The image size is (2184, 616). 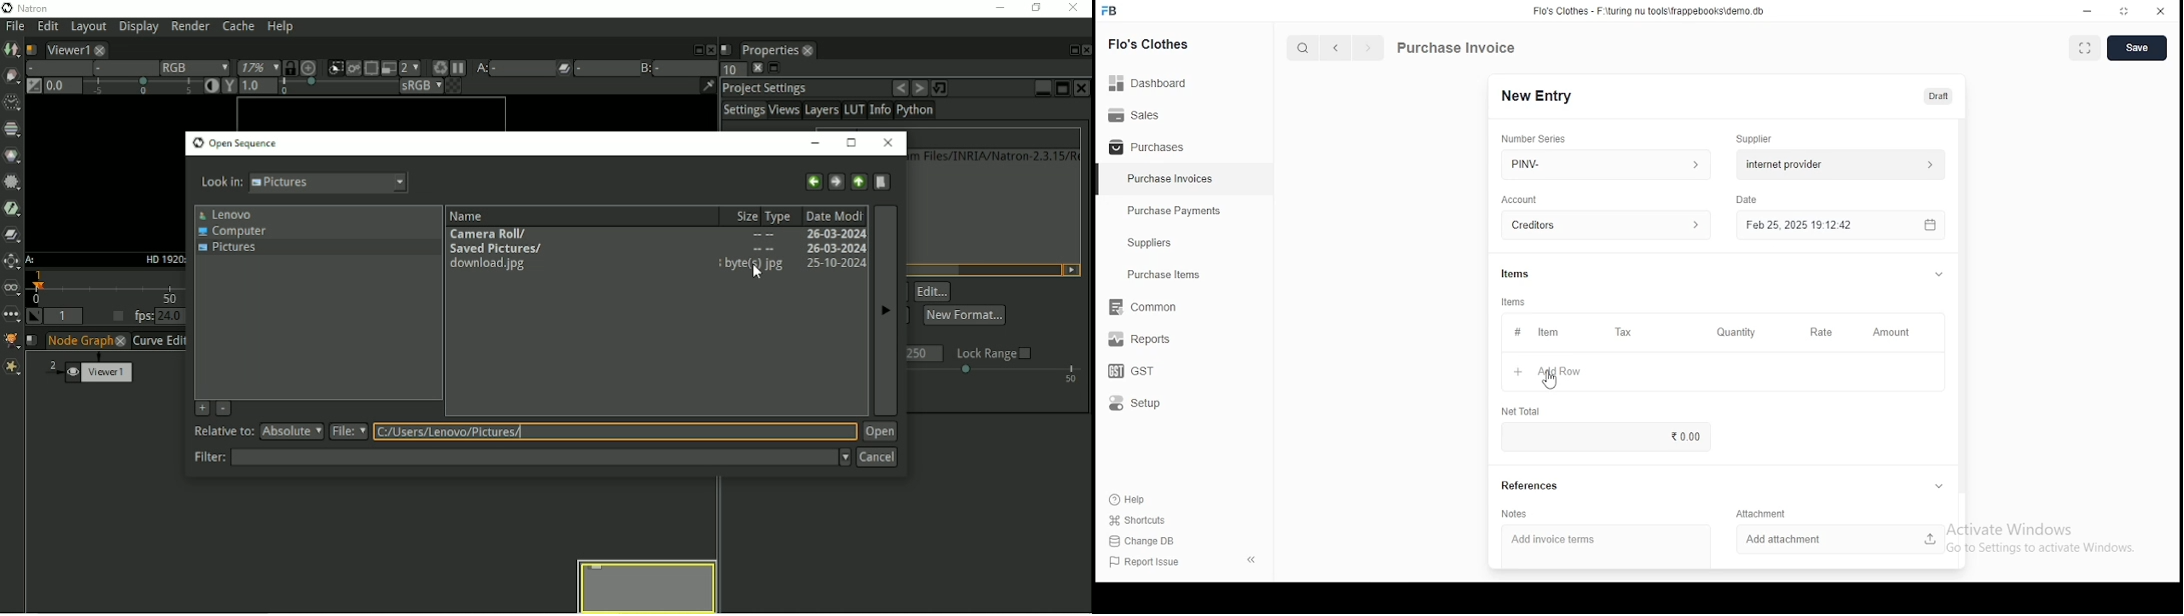 I want to click on notes, so click(x=1515, y=514).